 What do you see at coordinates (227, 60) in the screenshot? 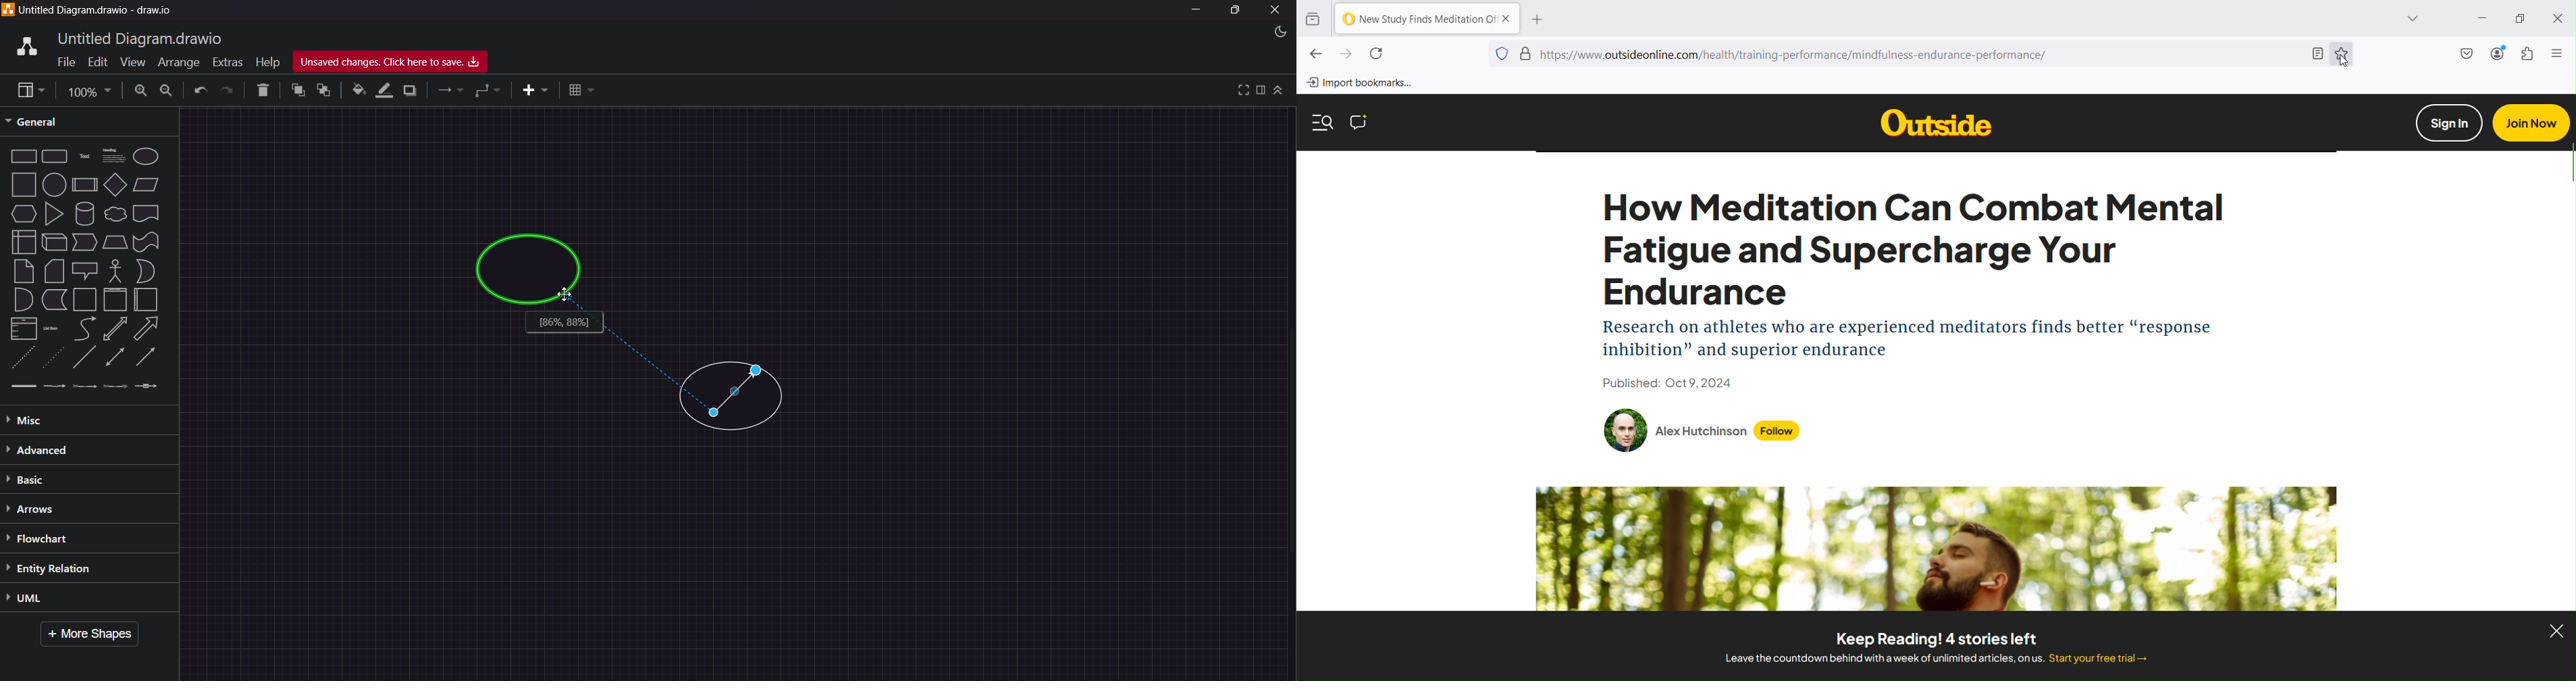
I see `Extras` at bounding box center [227, 60].